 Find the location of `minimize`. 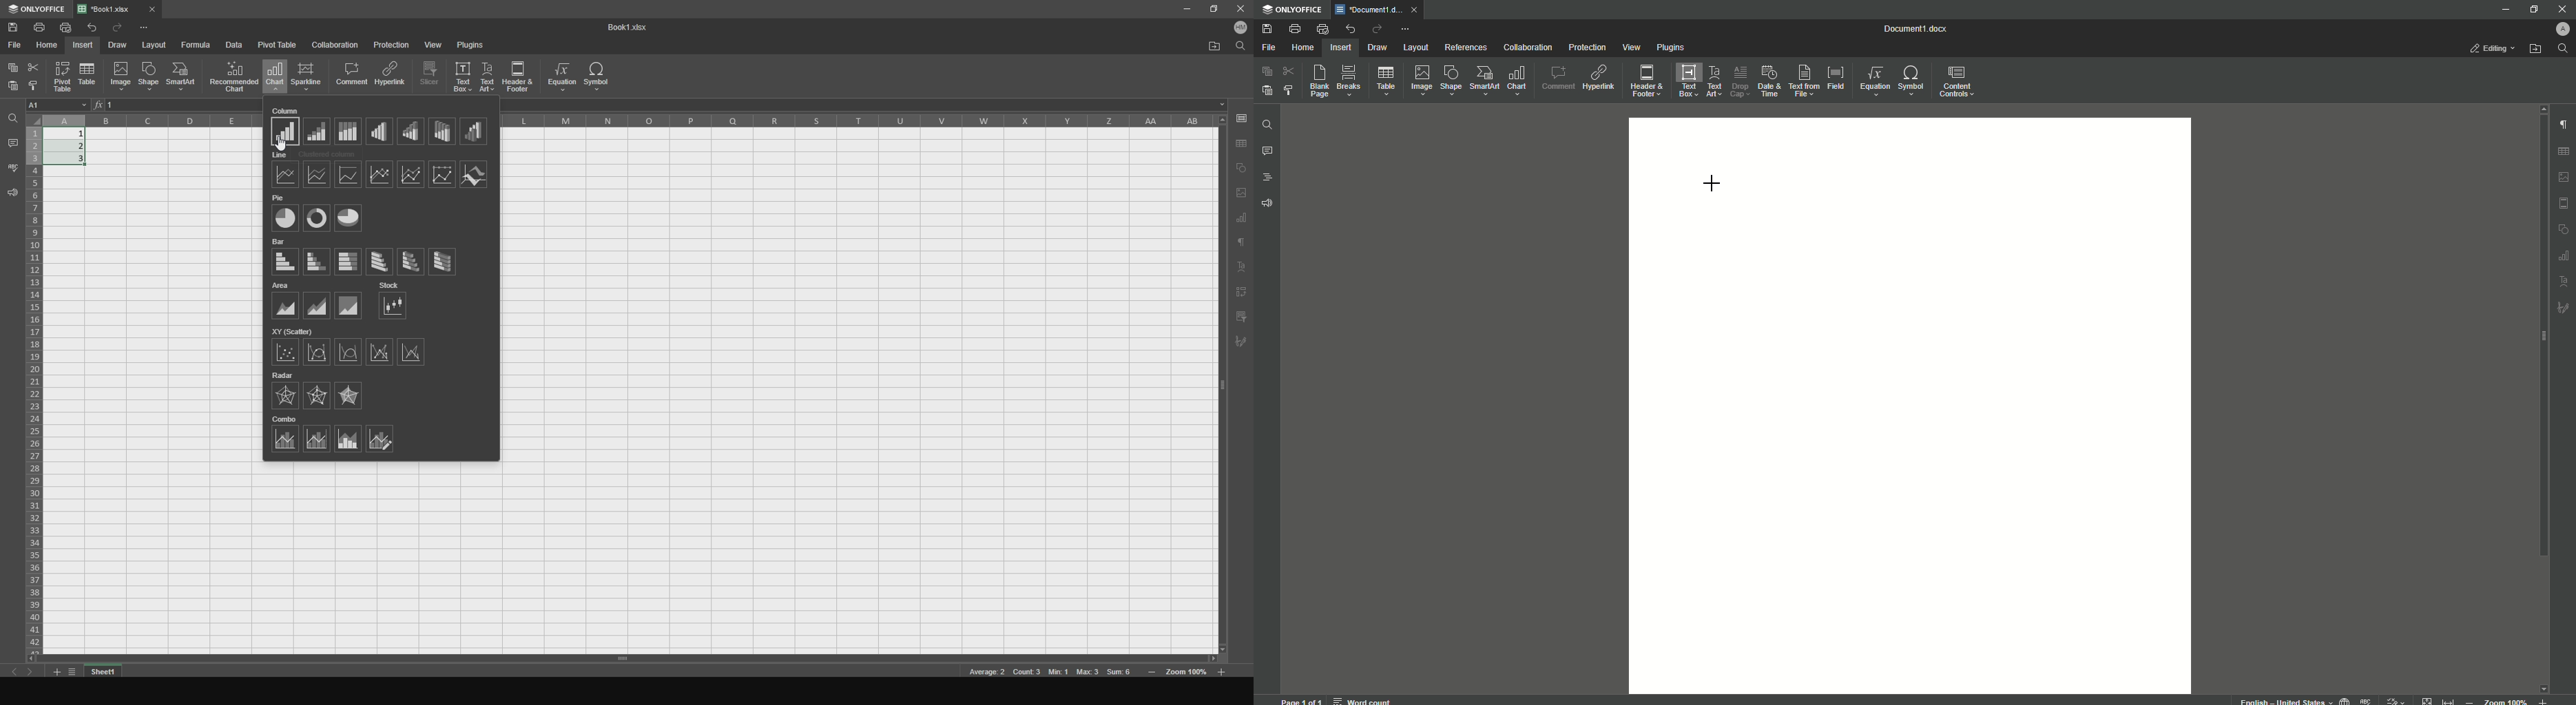

minimize is located at coordinates (1186, 10).